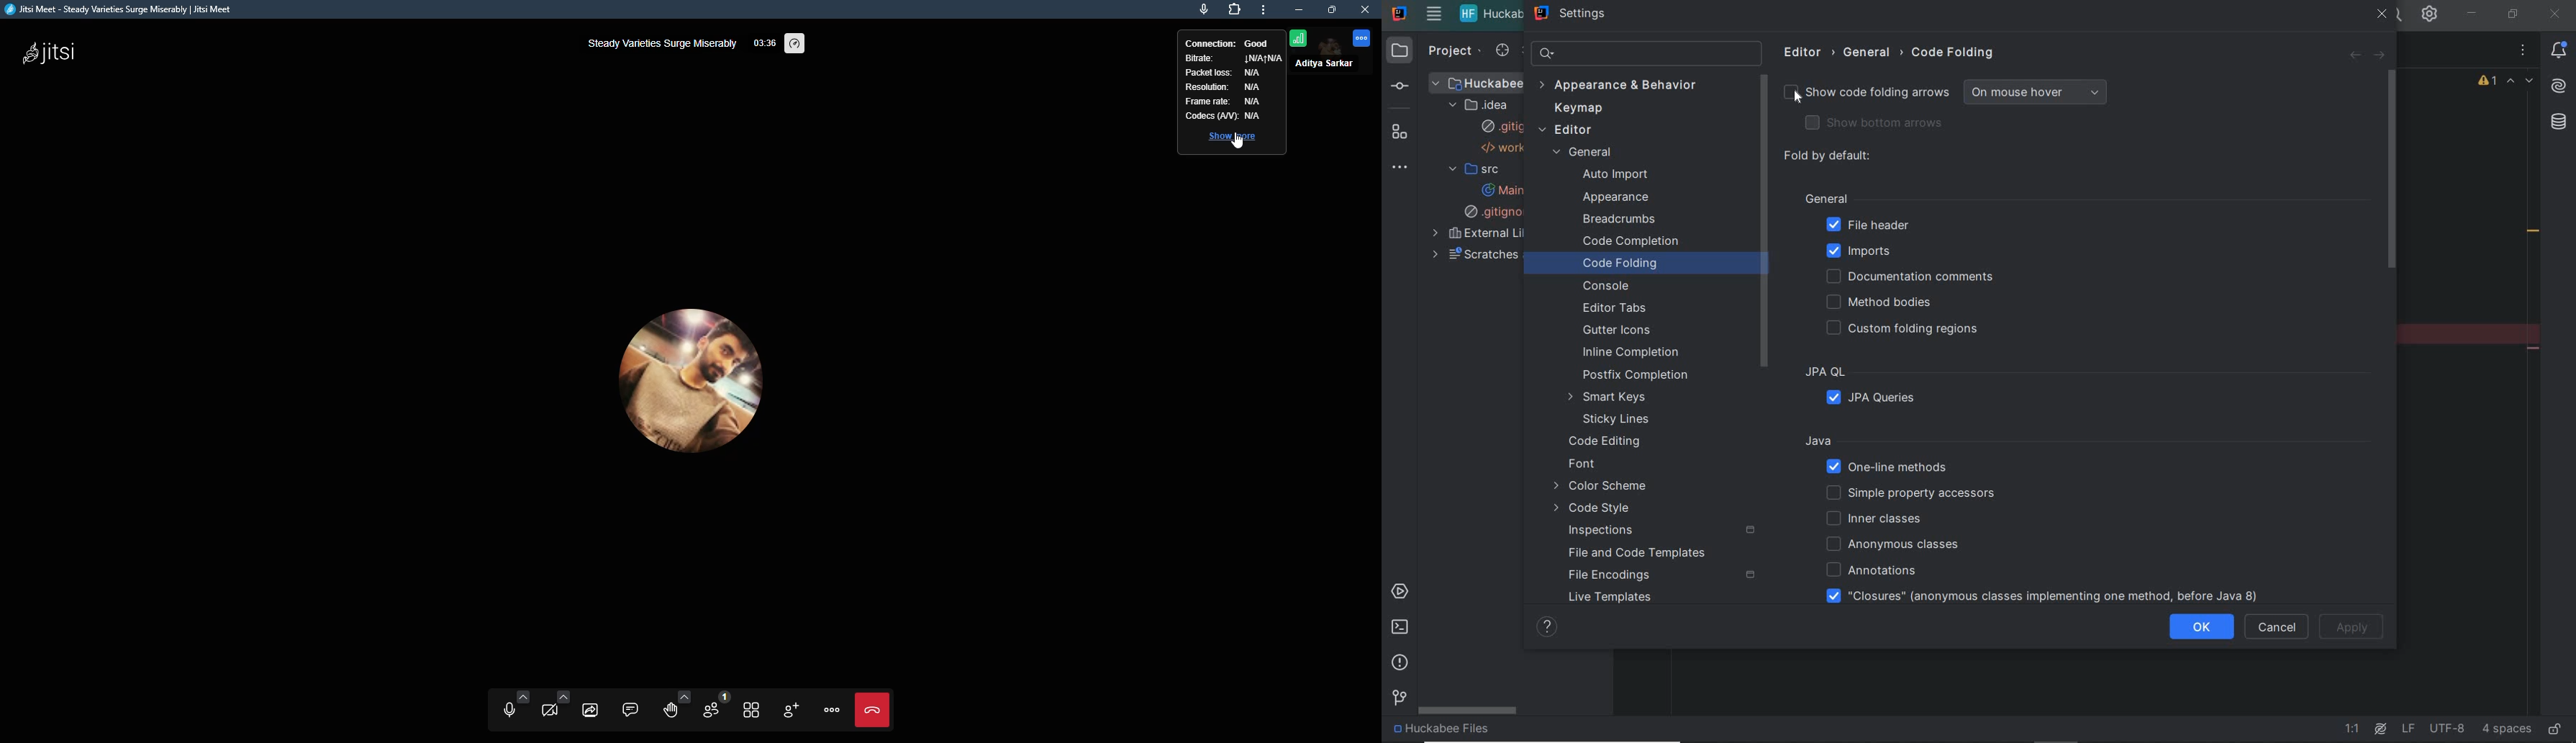 The width and height of the screenshot is (2576, 756). I want to click on search settings, so click(1648, 53).